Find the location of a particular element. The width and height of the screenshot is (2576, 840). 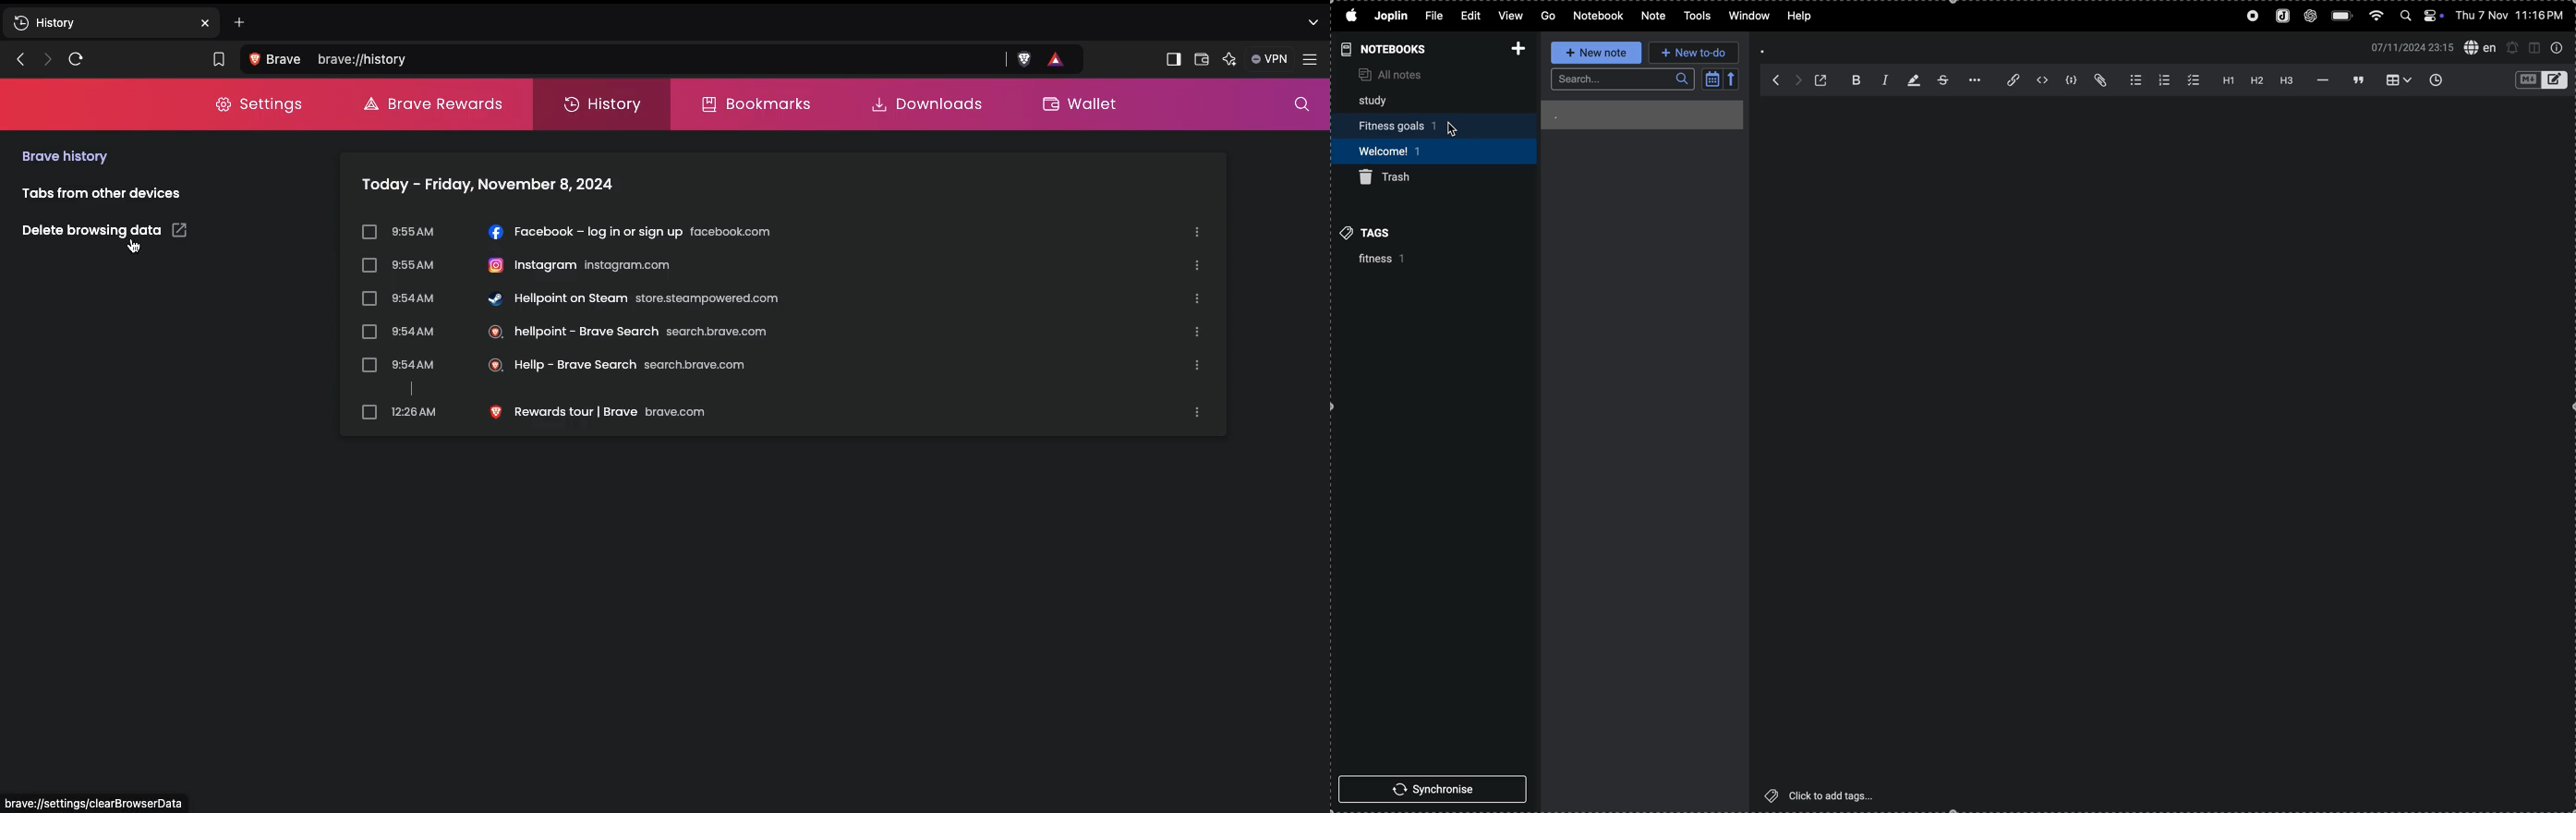

view is located at coordinates (1511, 16).